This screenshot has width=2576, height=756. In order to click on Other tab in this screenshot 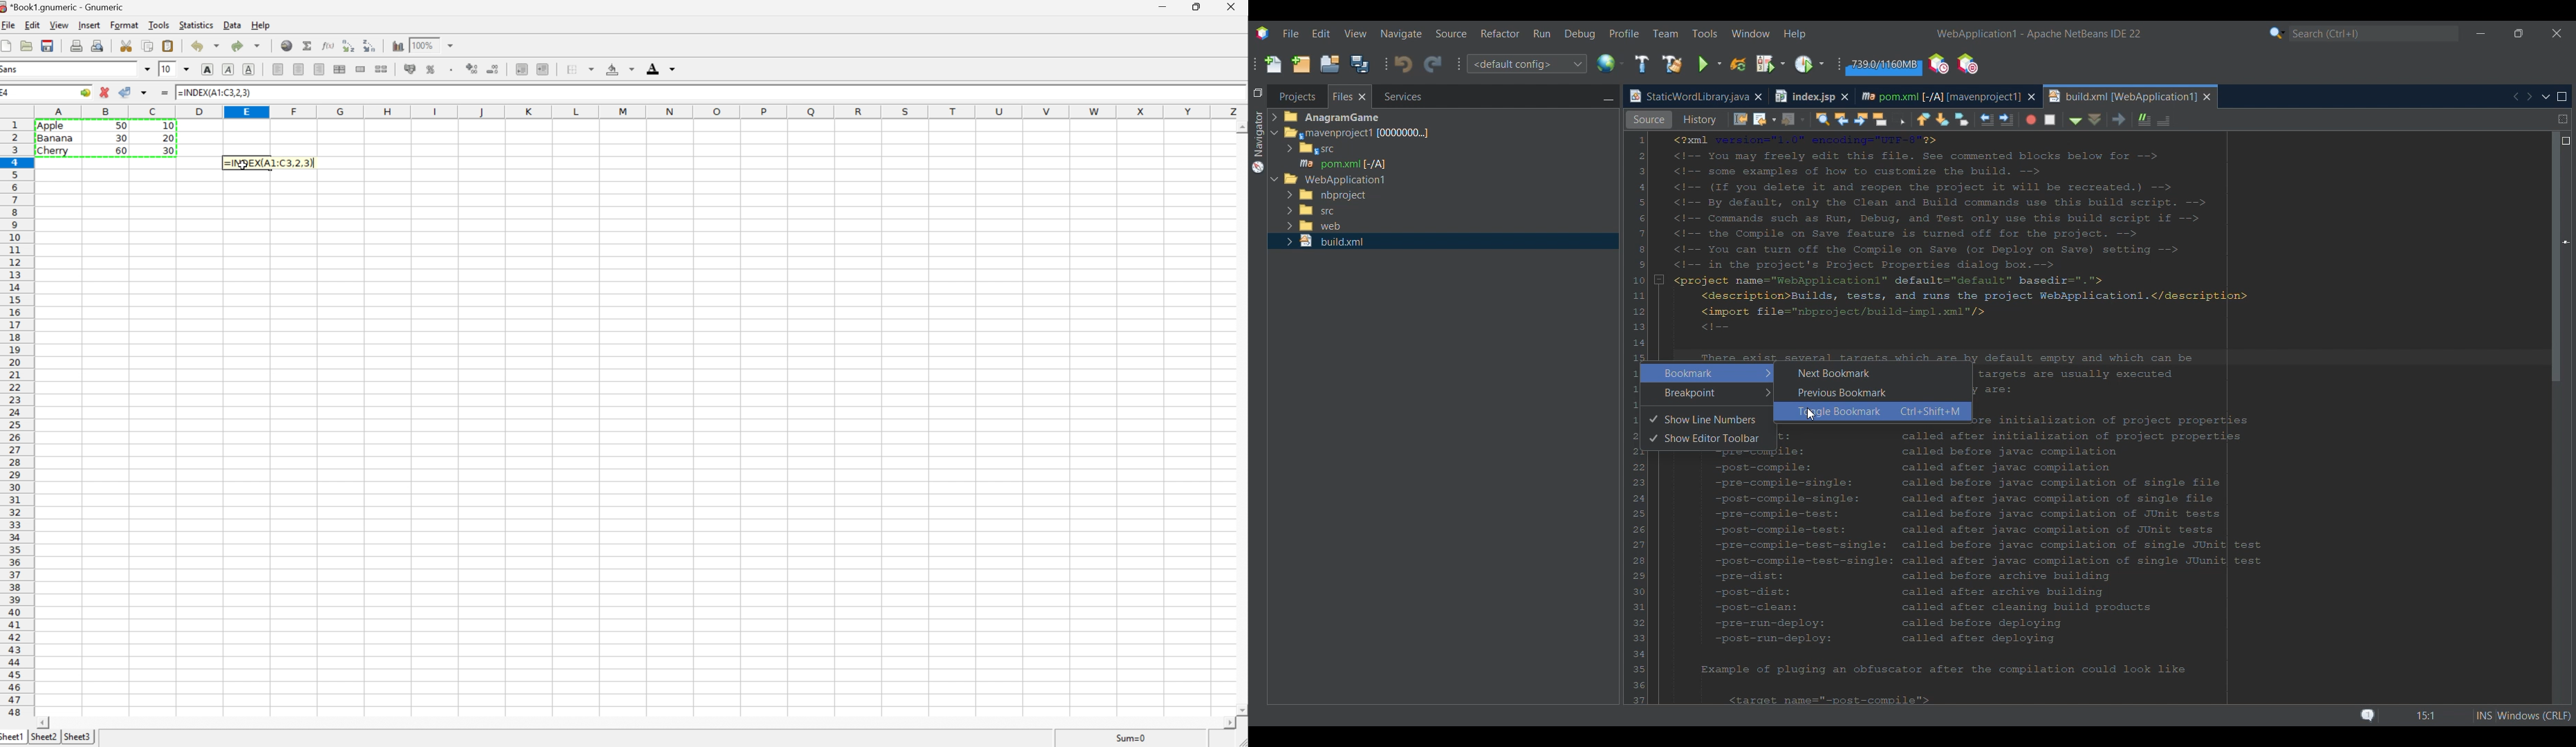, I will do `click(1810, 96)`.